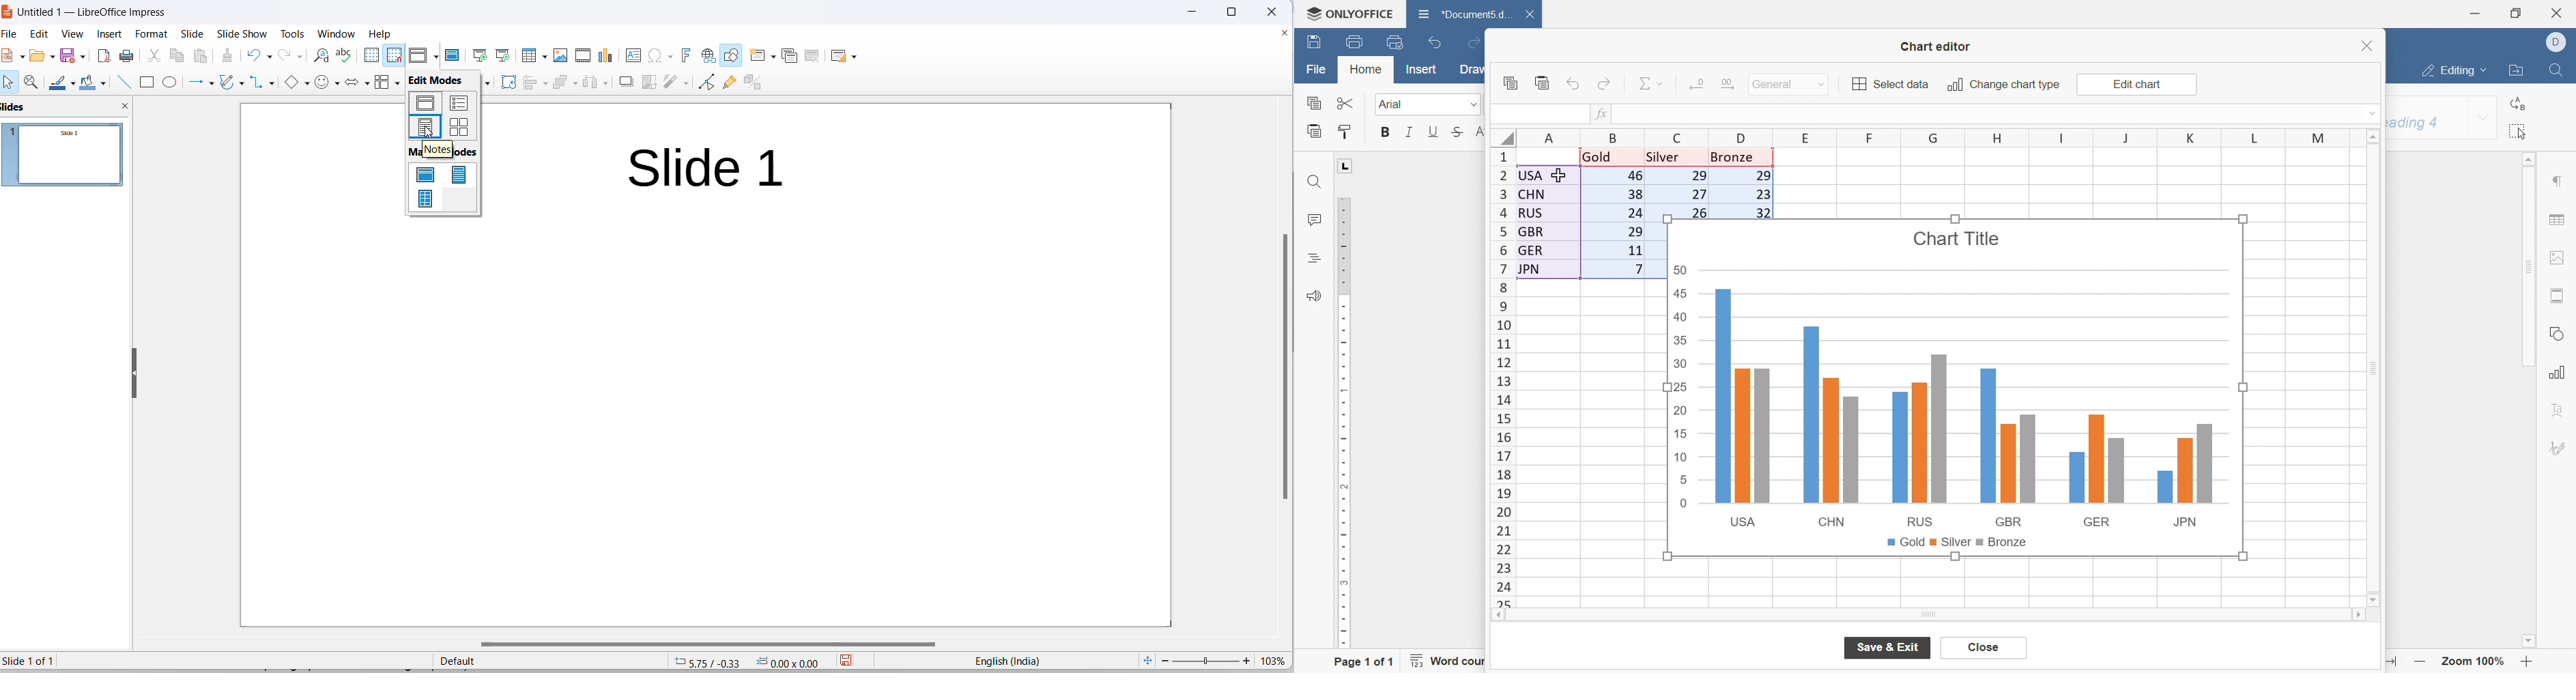 The image size is (2576, 700). Describe the element at coordinates (1481, 132) in the screenshot. I see `superscript` at that location.